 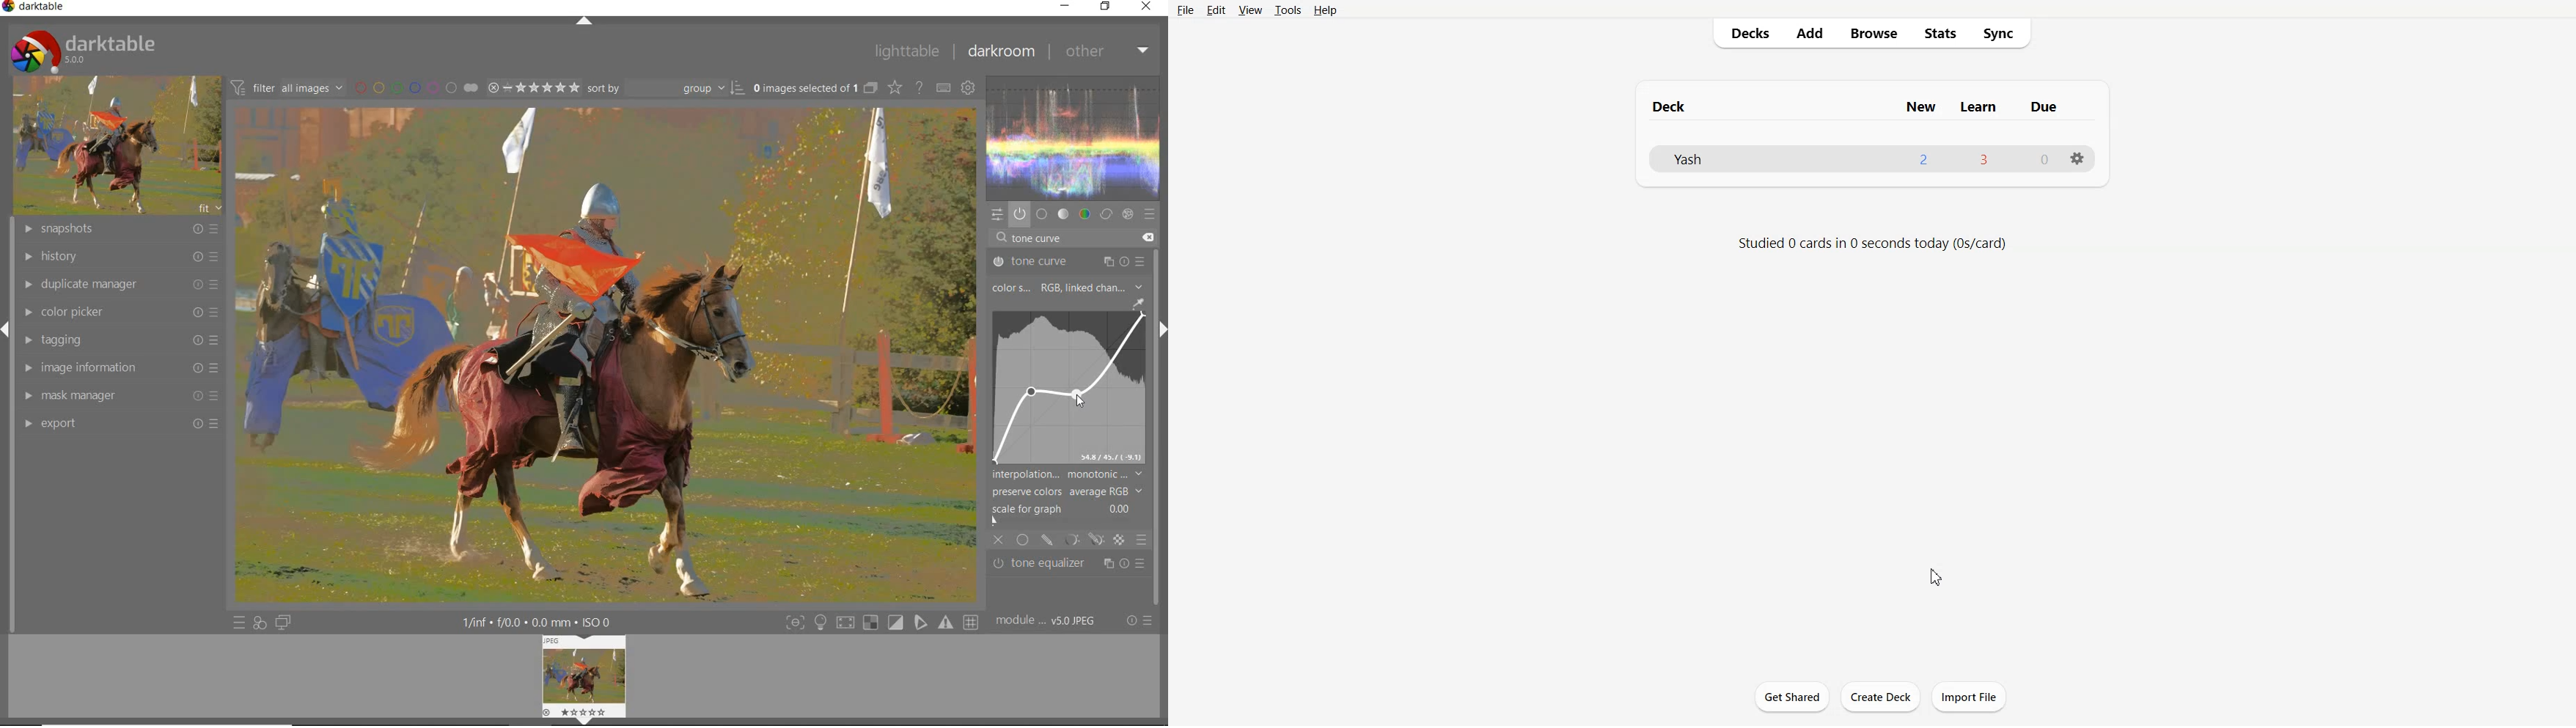 What do you see at coordinates (586, 677) in the screenshot?
I see `Image preview` at bounding box center [586, 677].